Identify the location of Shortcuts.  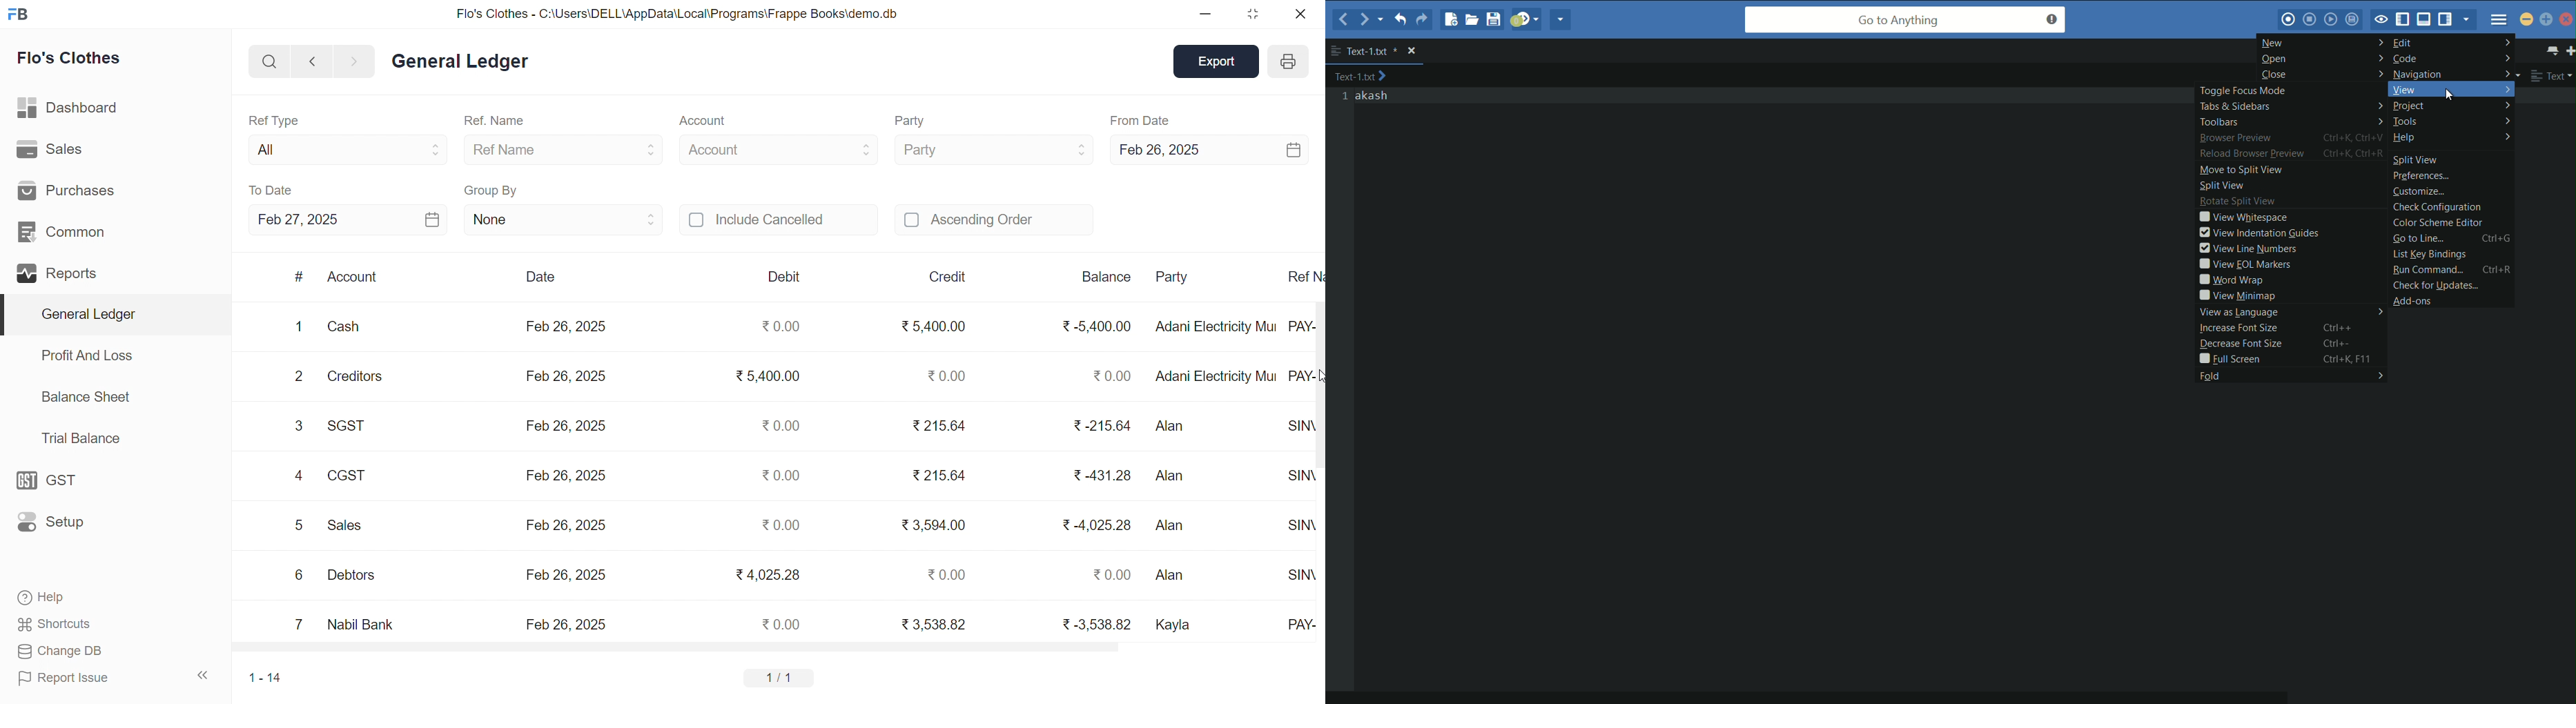
(55, 622).